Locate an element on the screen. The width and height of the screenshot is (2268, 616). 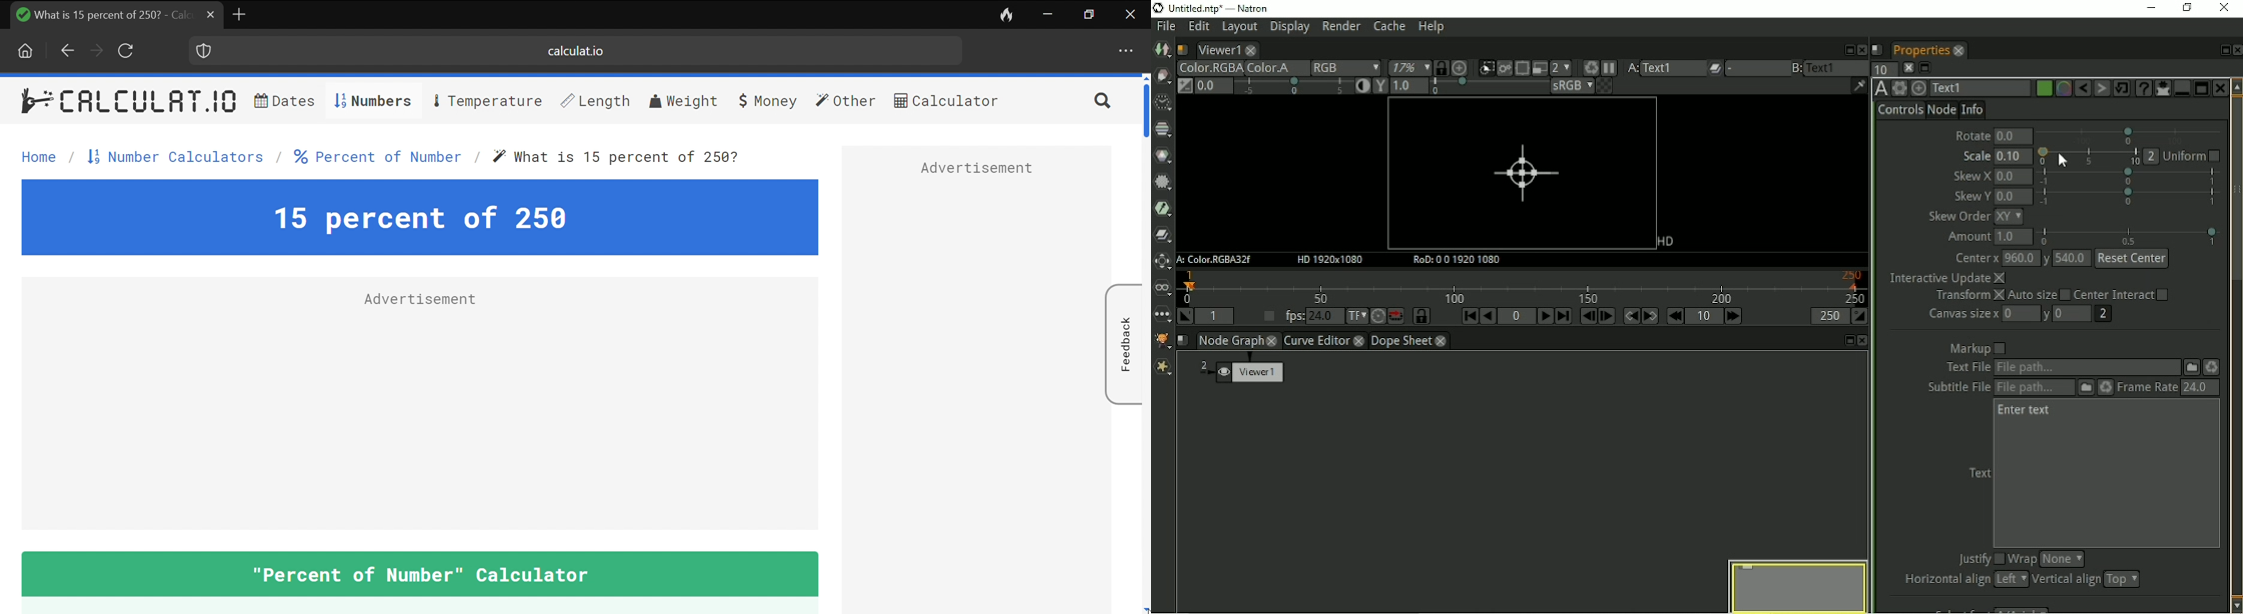
maximize is located at coordinates (1091, 15).